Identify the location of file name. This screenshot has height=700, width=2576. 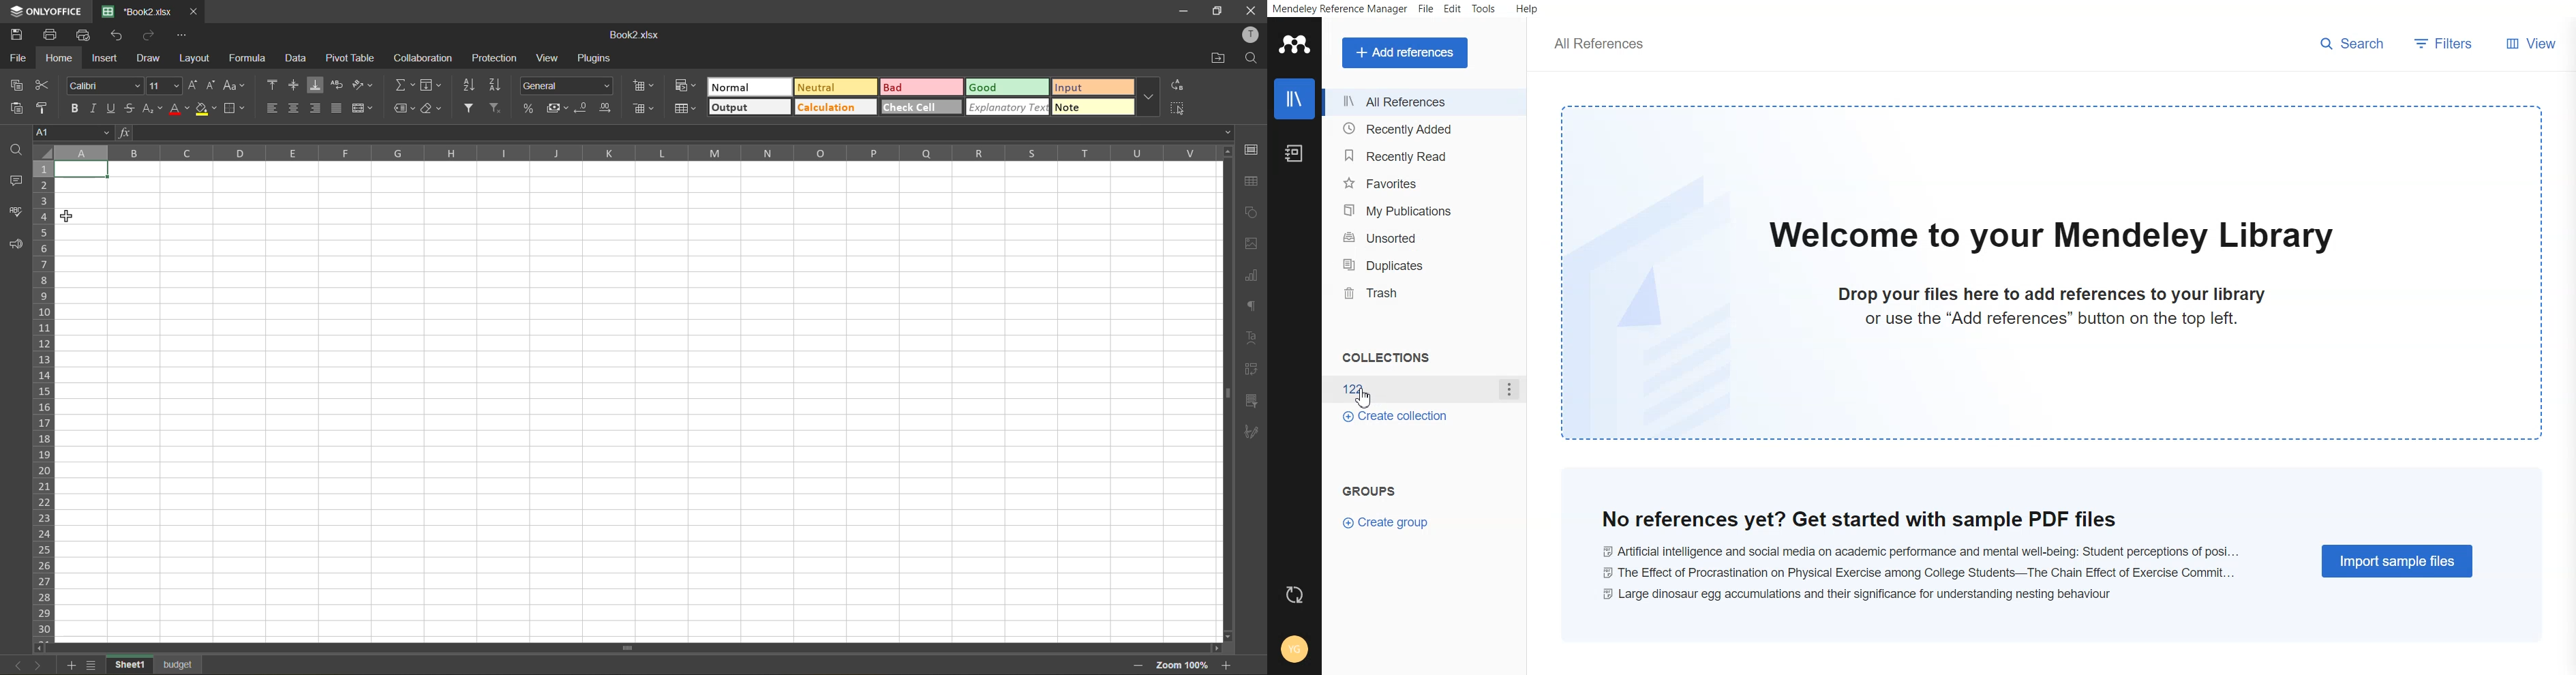
(635, 36).